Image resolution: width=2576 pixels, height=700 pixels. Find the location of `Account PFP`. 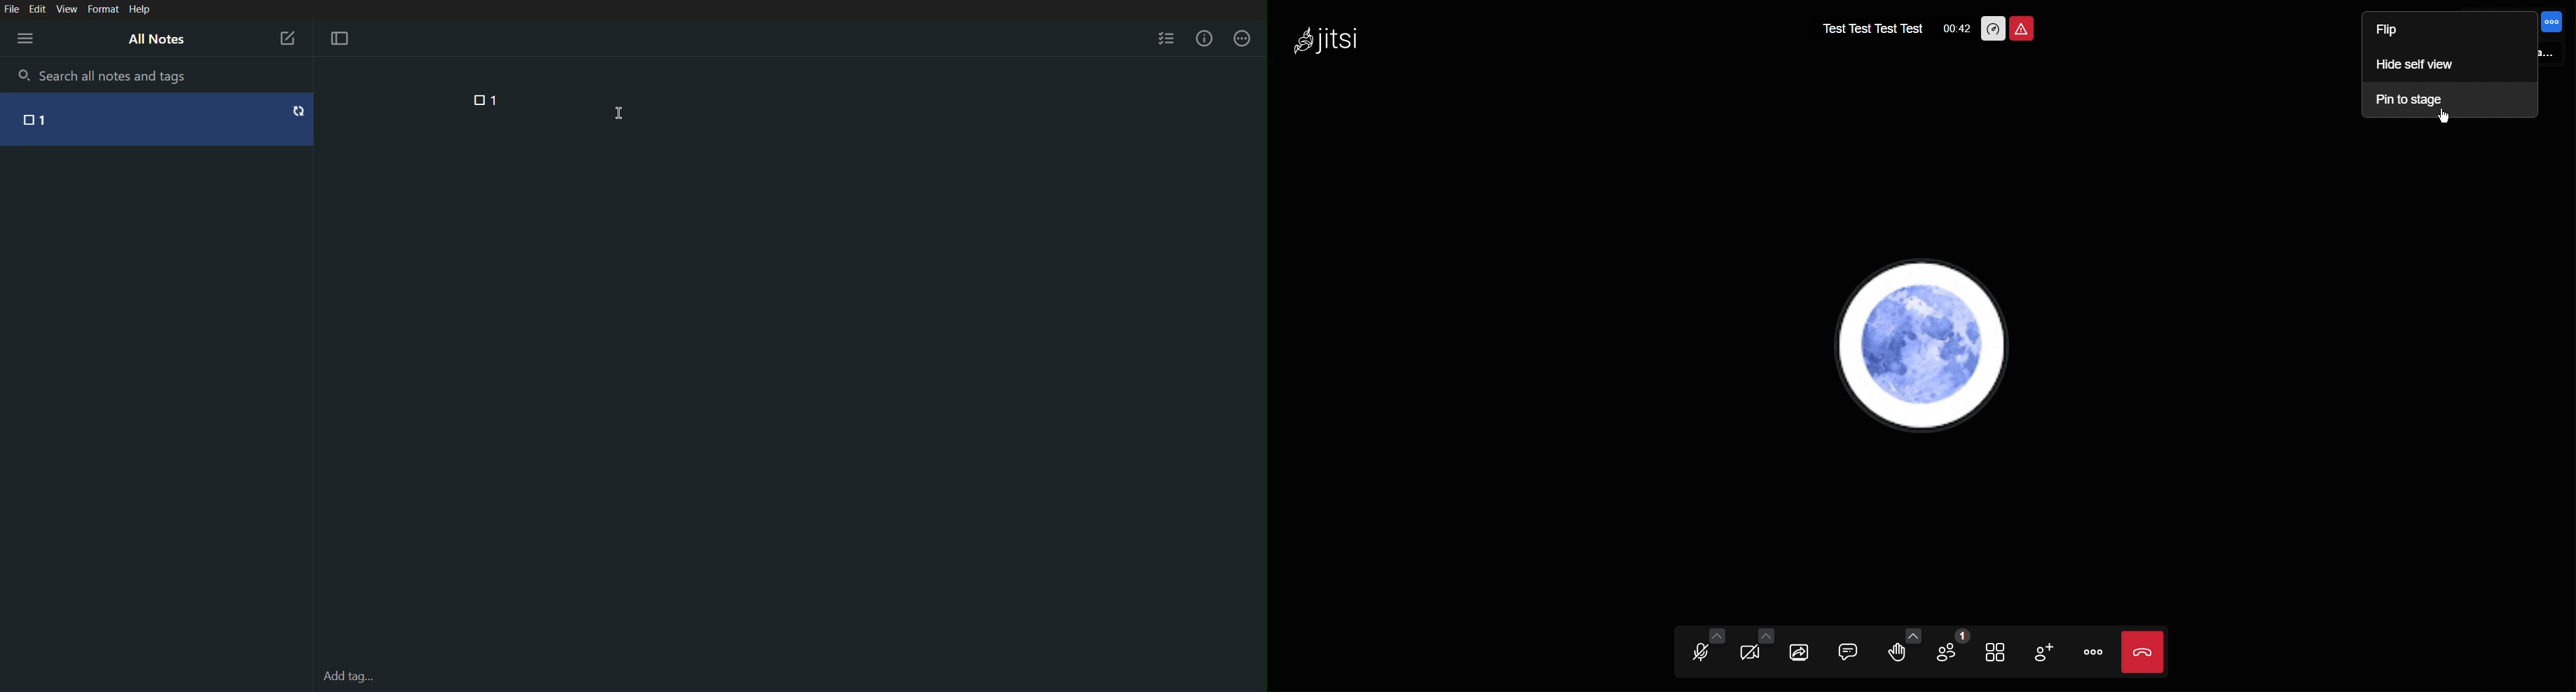

Account PFP is located at coordinates (1929, 346).